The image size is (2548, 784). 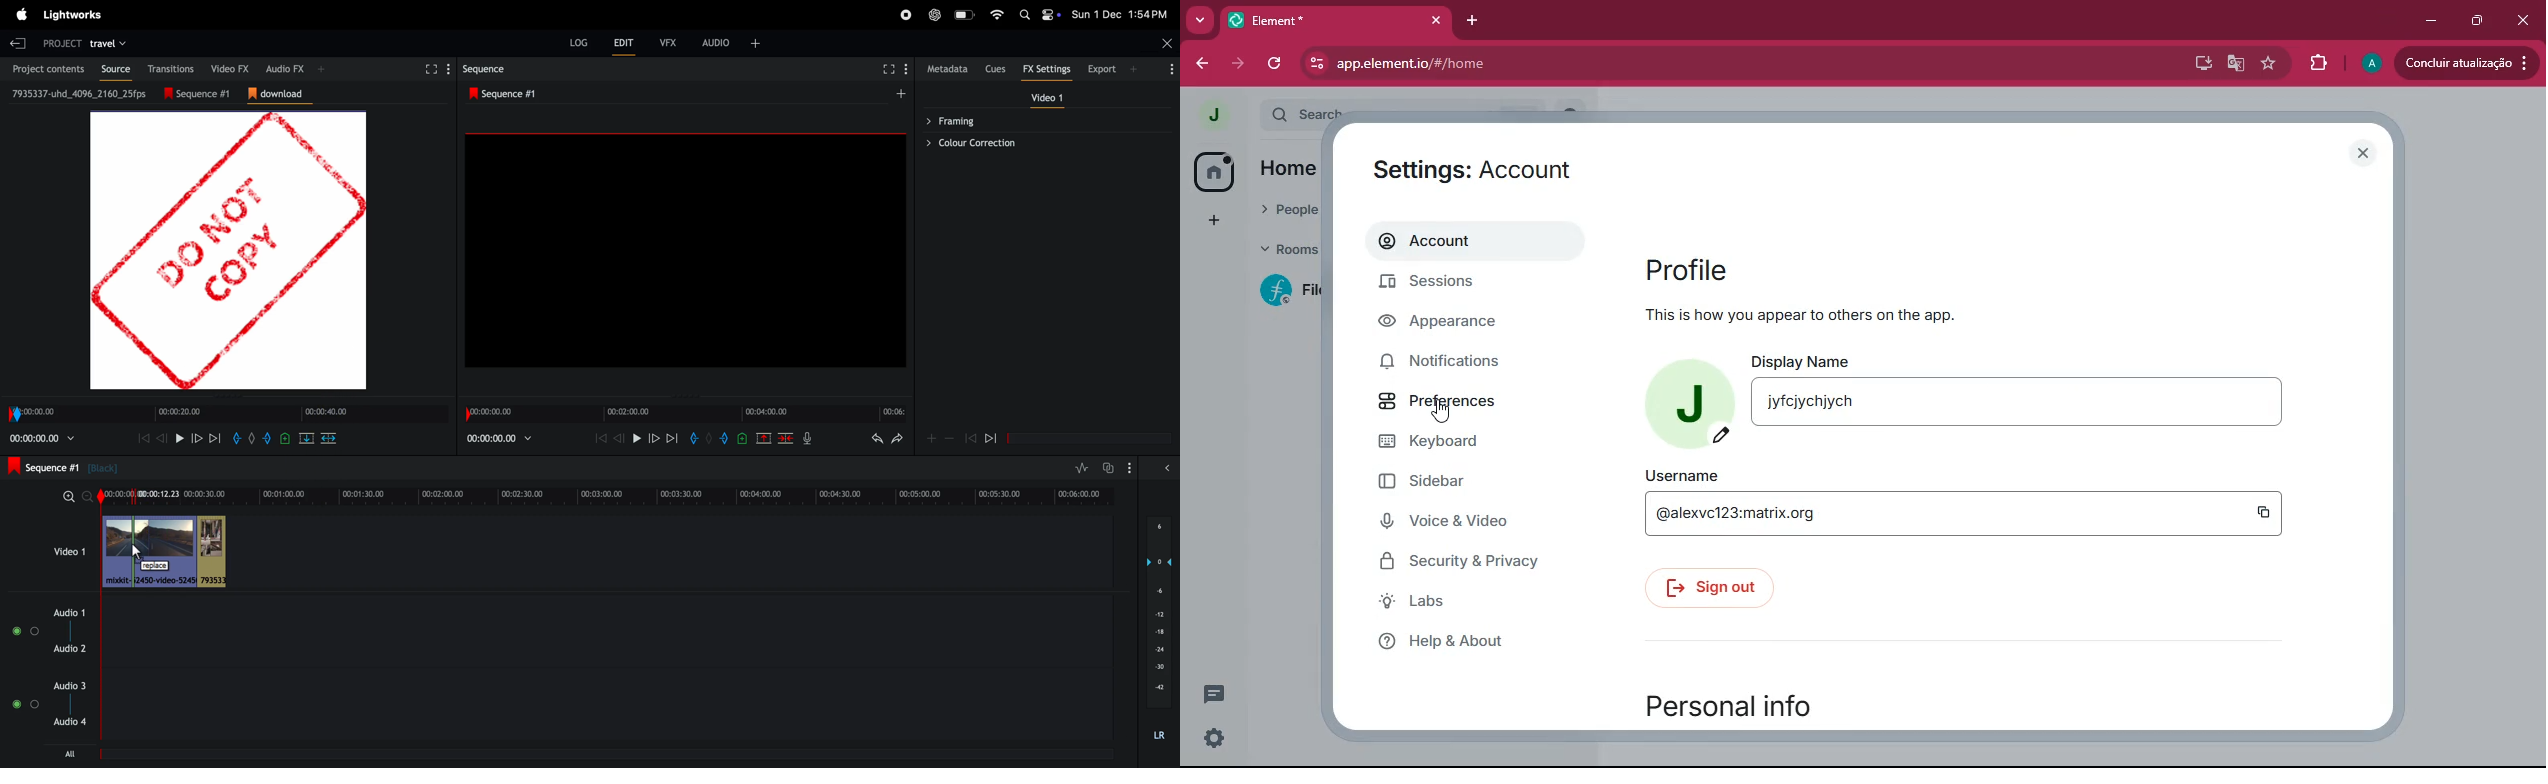 I want to click on Previous frame, so click(x=144, y=438).